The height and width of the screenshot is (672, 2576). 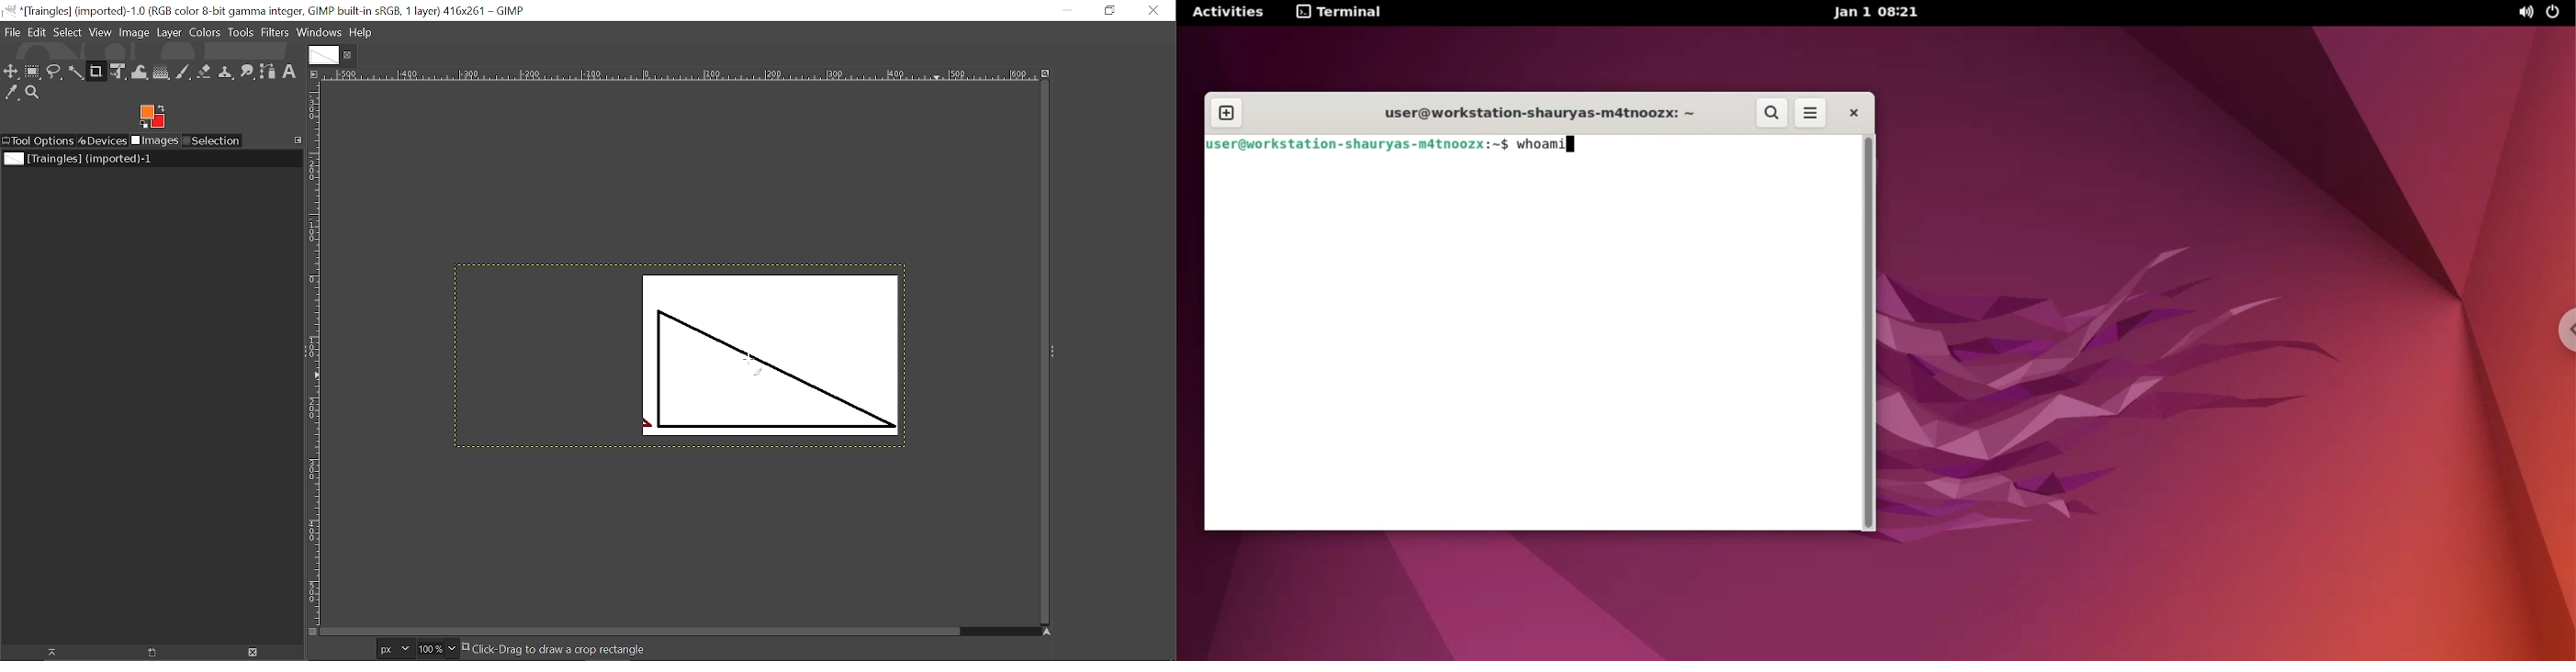 What do you see at coordinates (266, 10) in the screenshot?
I see `Current window` at bounding box center [266, 10].